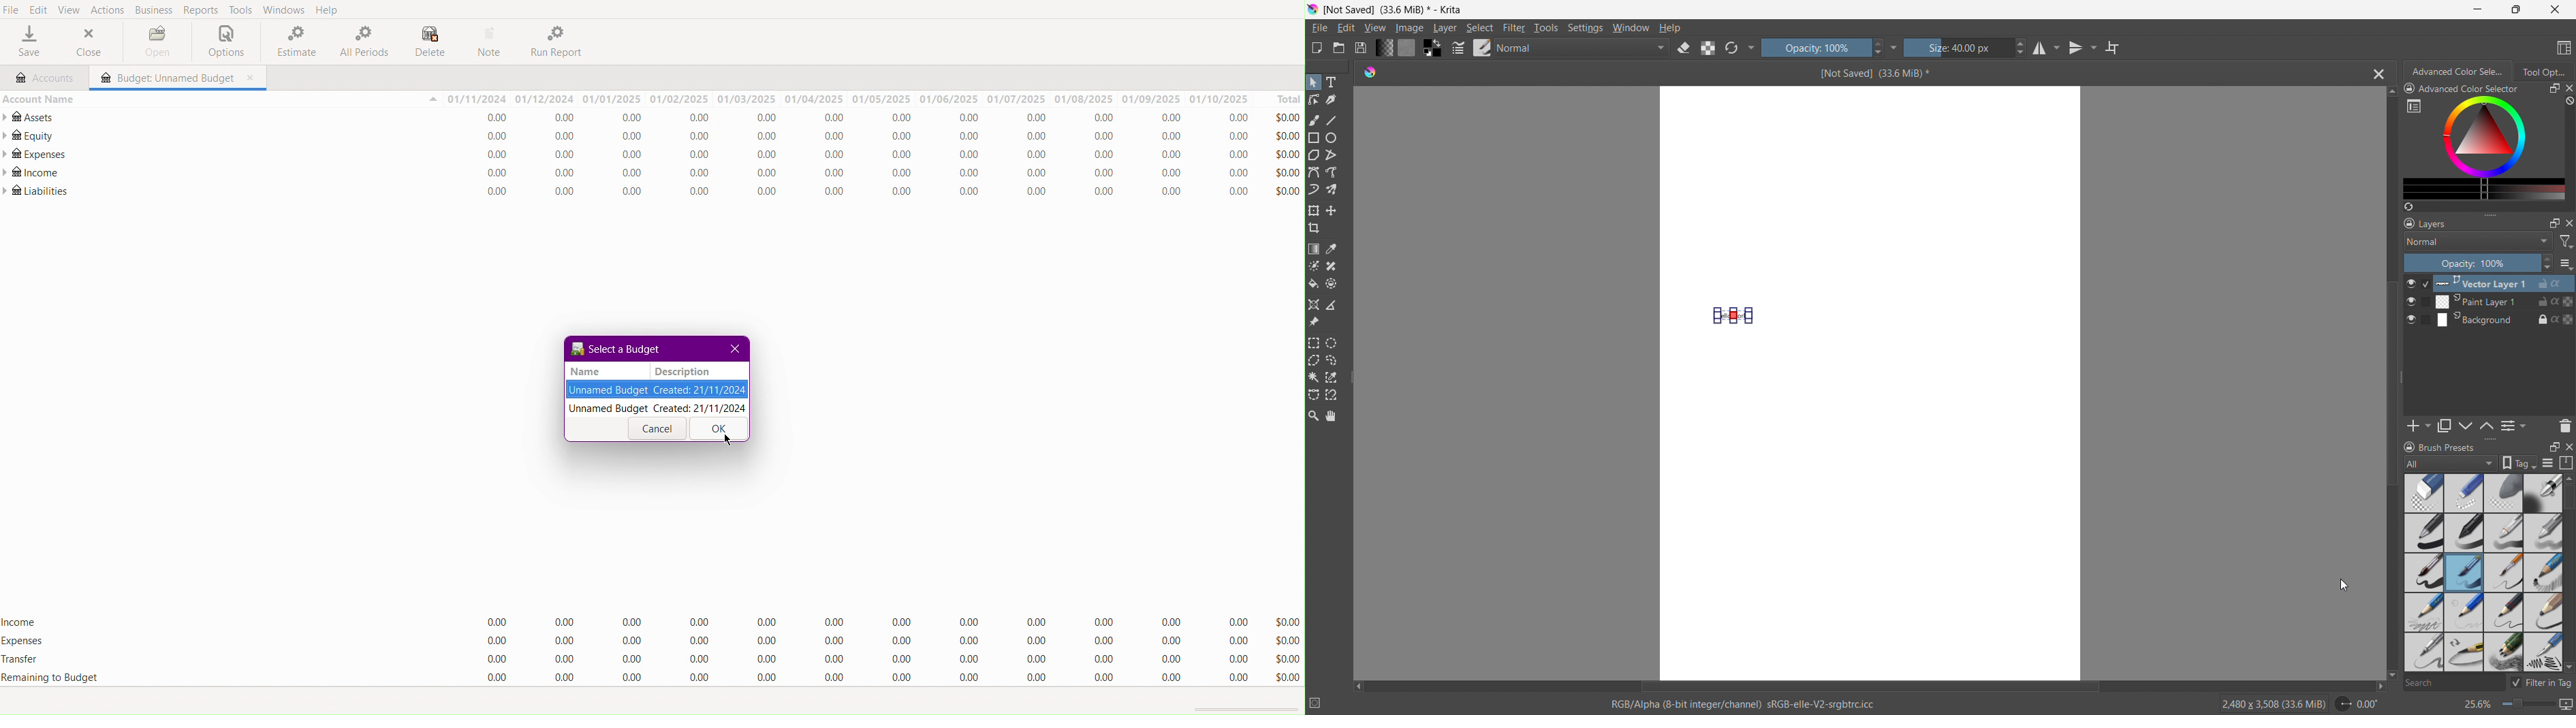  What do you see at coordinates (2421, 652) in the screenshot?
I see `pencil` at bounding box center [2421, 652].